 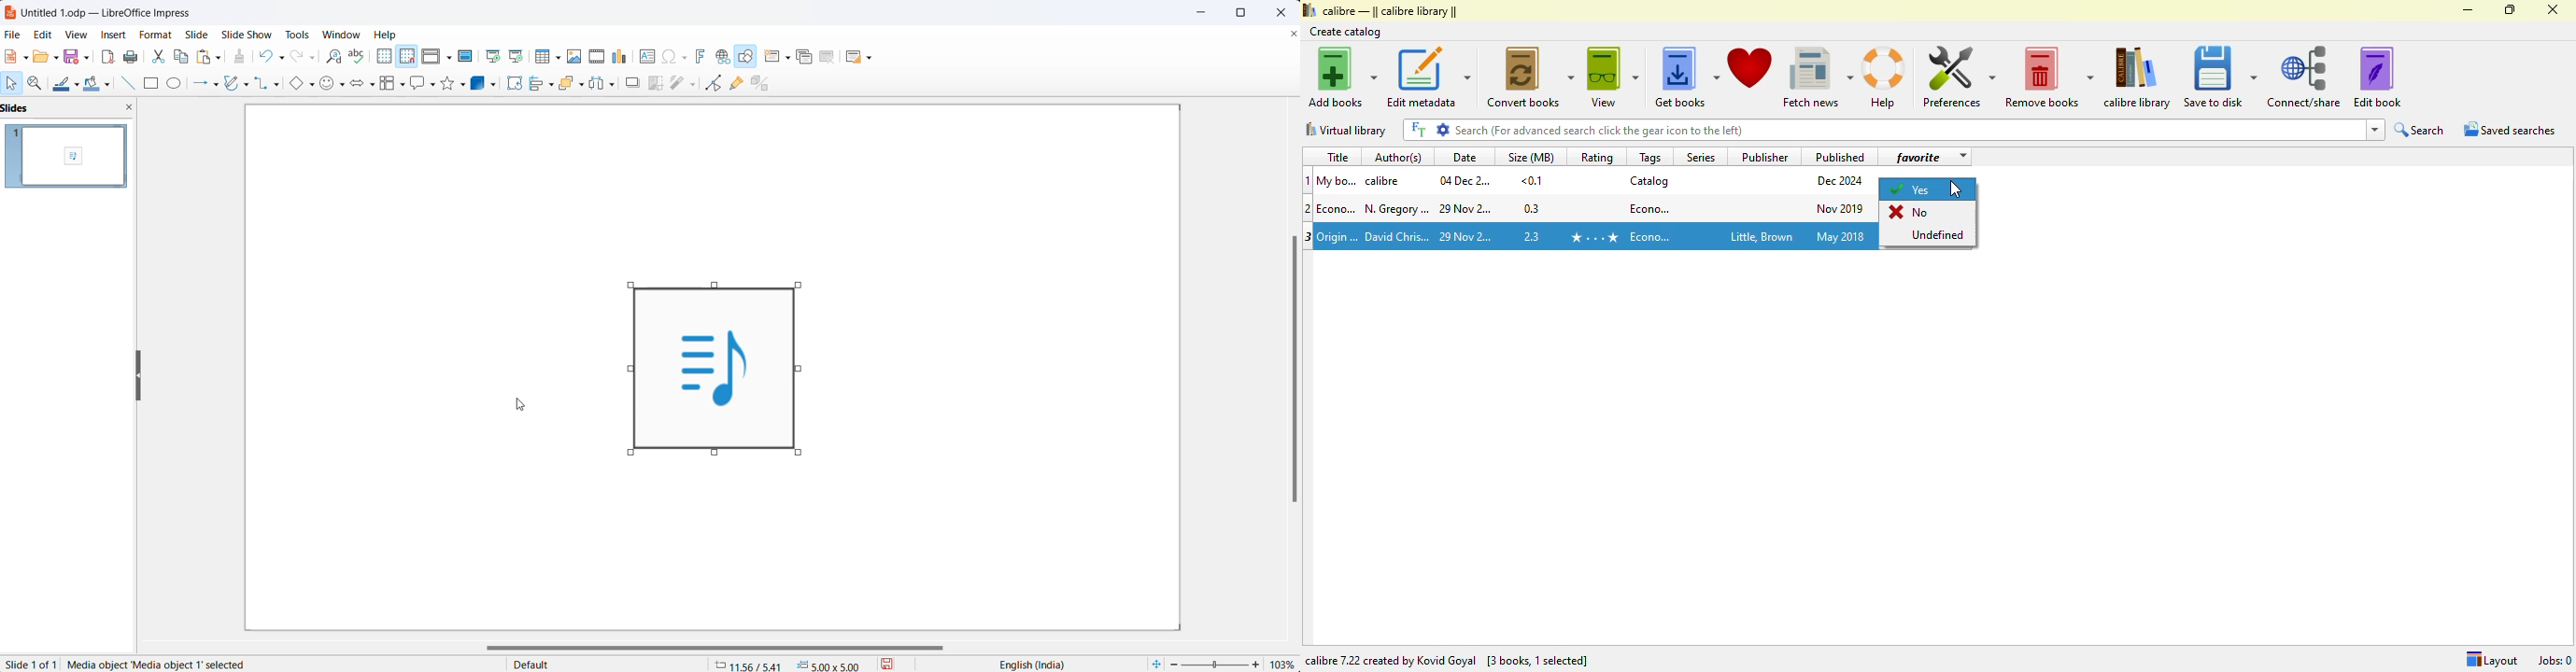 What do you see at coordinates (1443, 129) in the screenshot?
I see `settings` at bounding box center [1443, 129].